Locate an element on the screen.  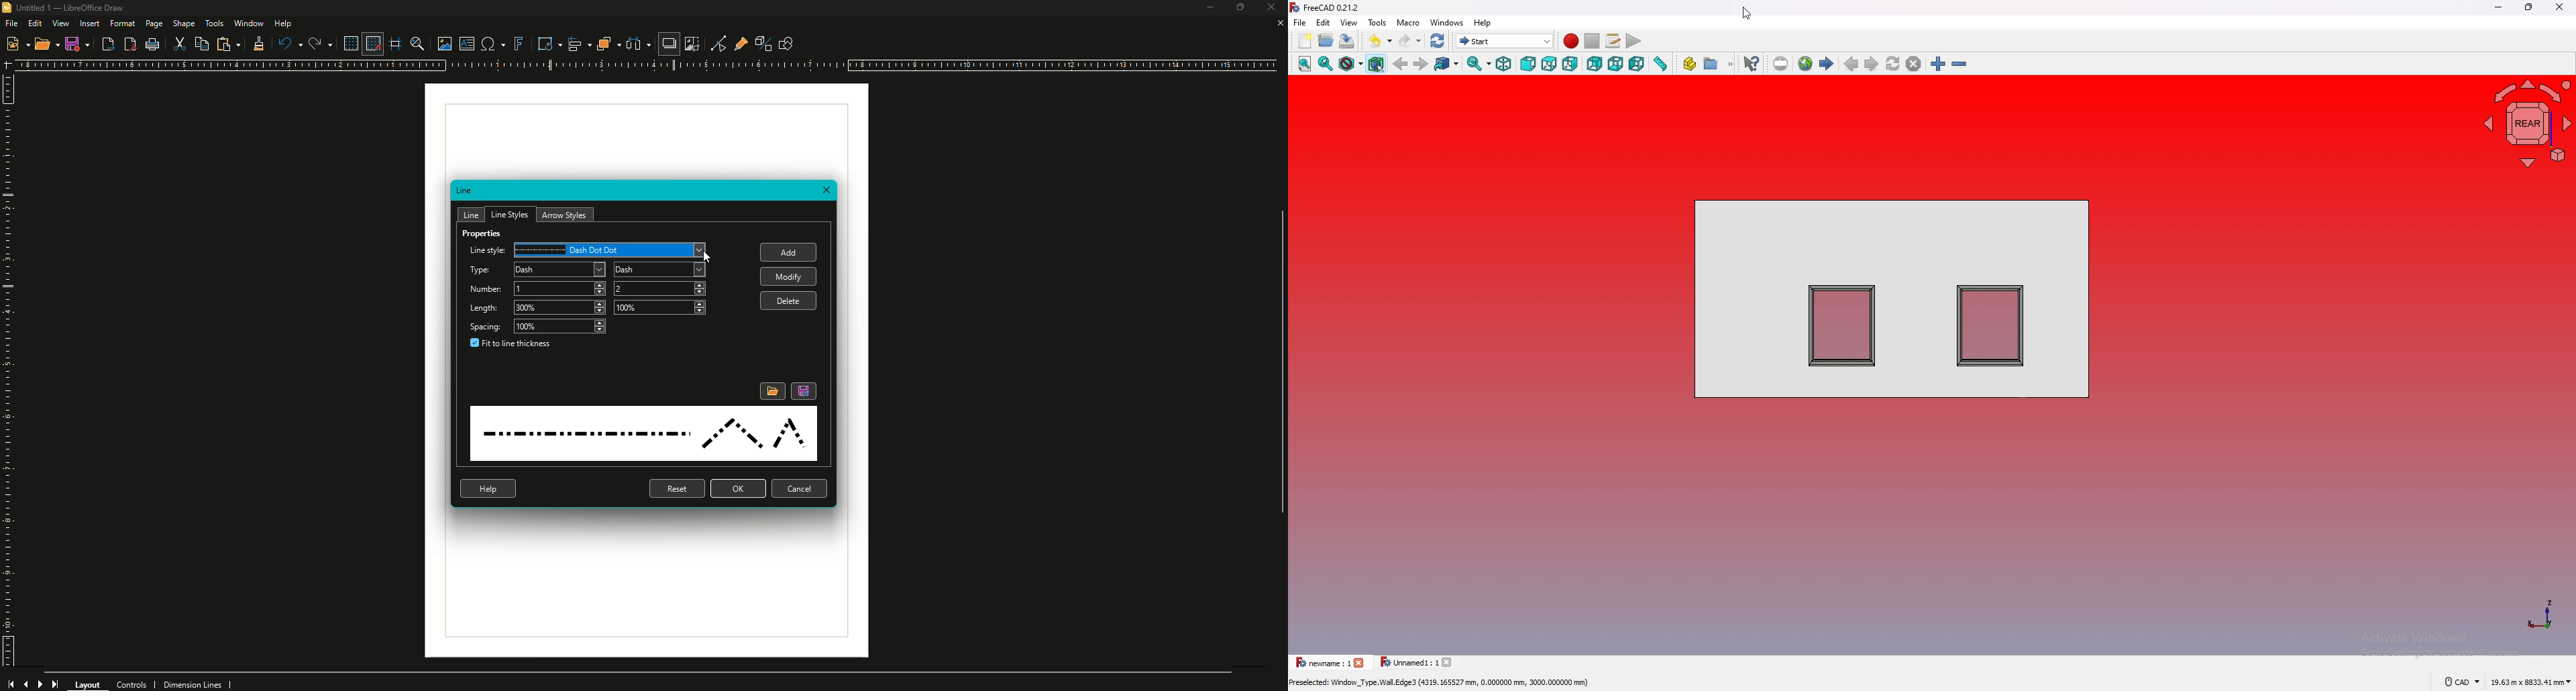
Show Gluepoint Functions is located at coordinates (737, 42).